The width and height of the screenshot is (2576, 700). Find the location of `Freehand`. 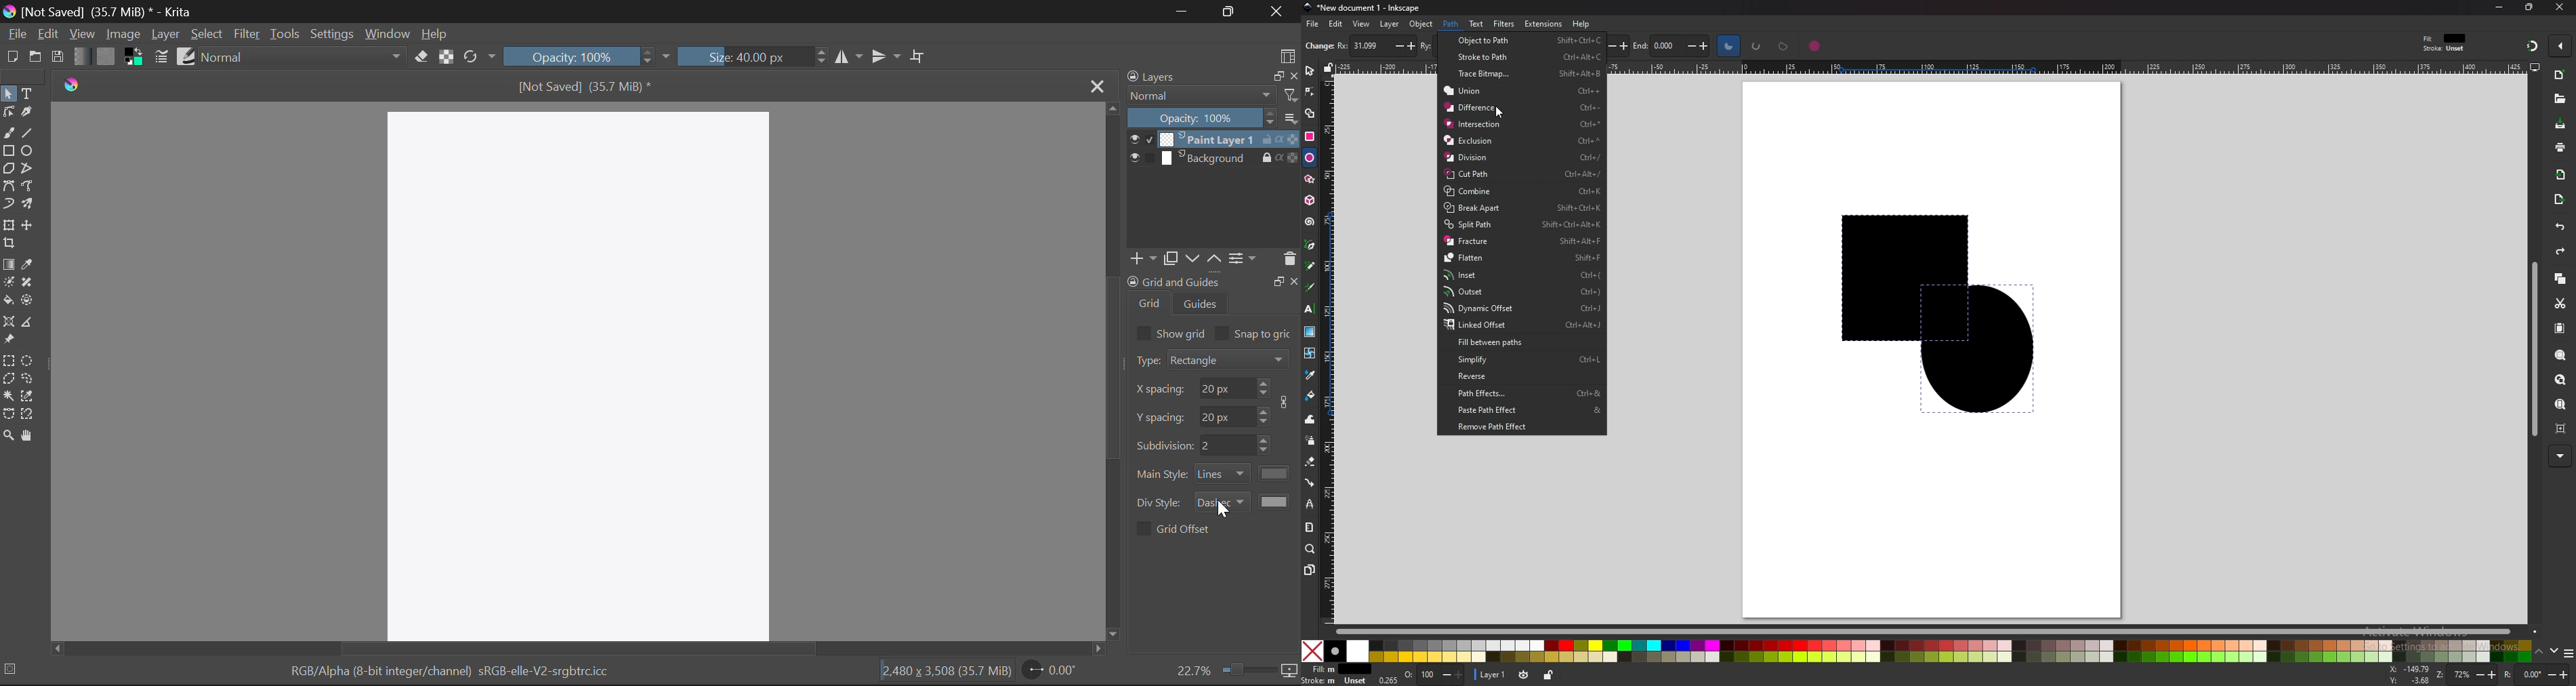

Freehand is located at coordinates (8, 134).